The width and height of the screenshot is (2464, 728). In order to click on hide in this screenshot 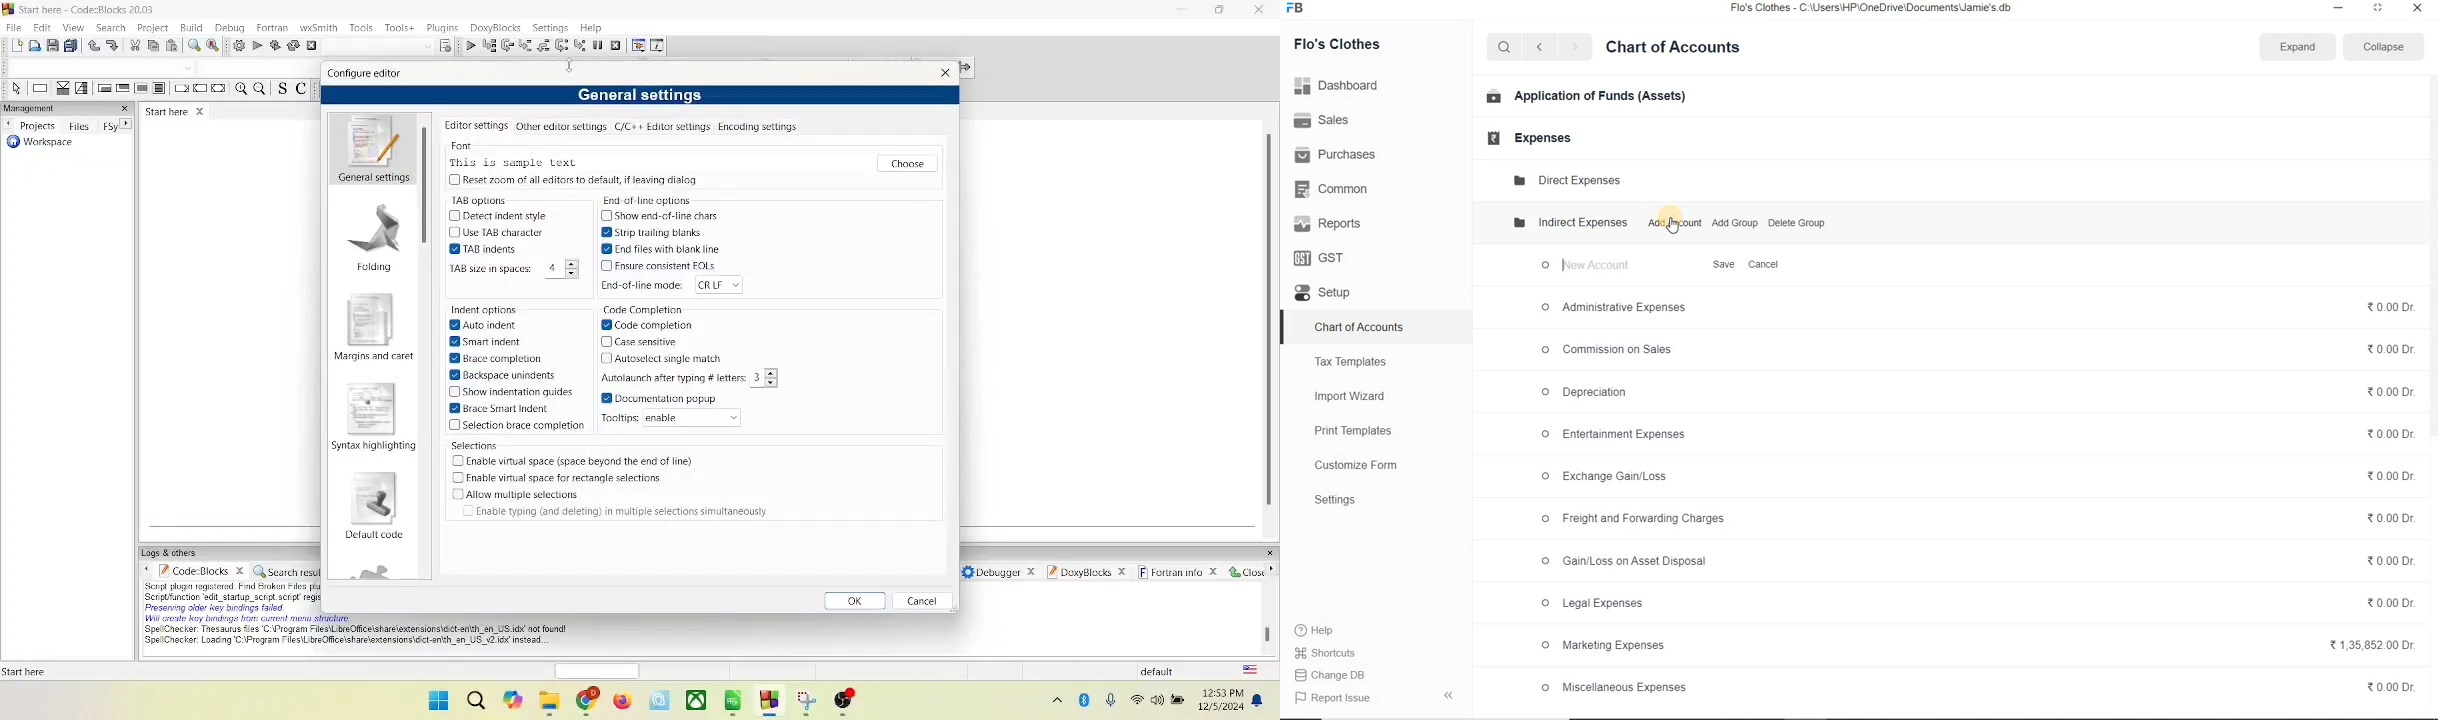, I will do `click(1449, 695)`.